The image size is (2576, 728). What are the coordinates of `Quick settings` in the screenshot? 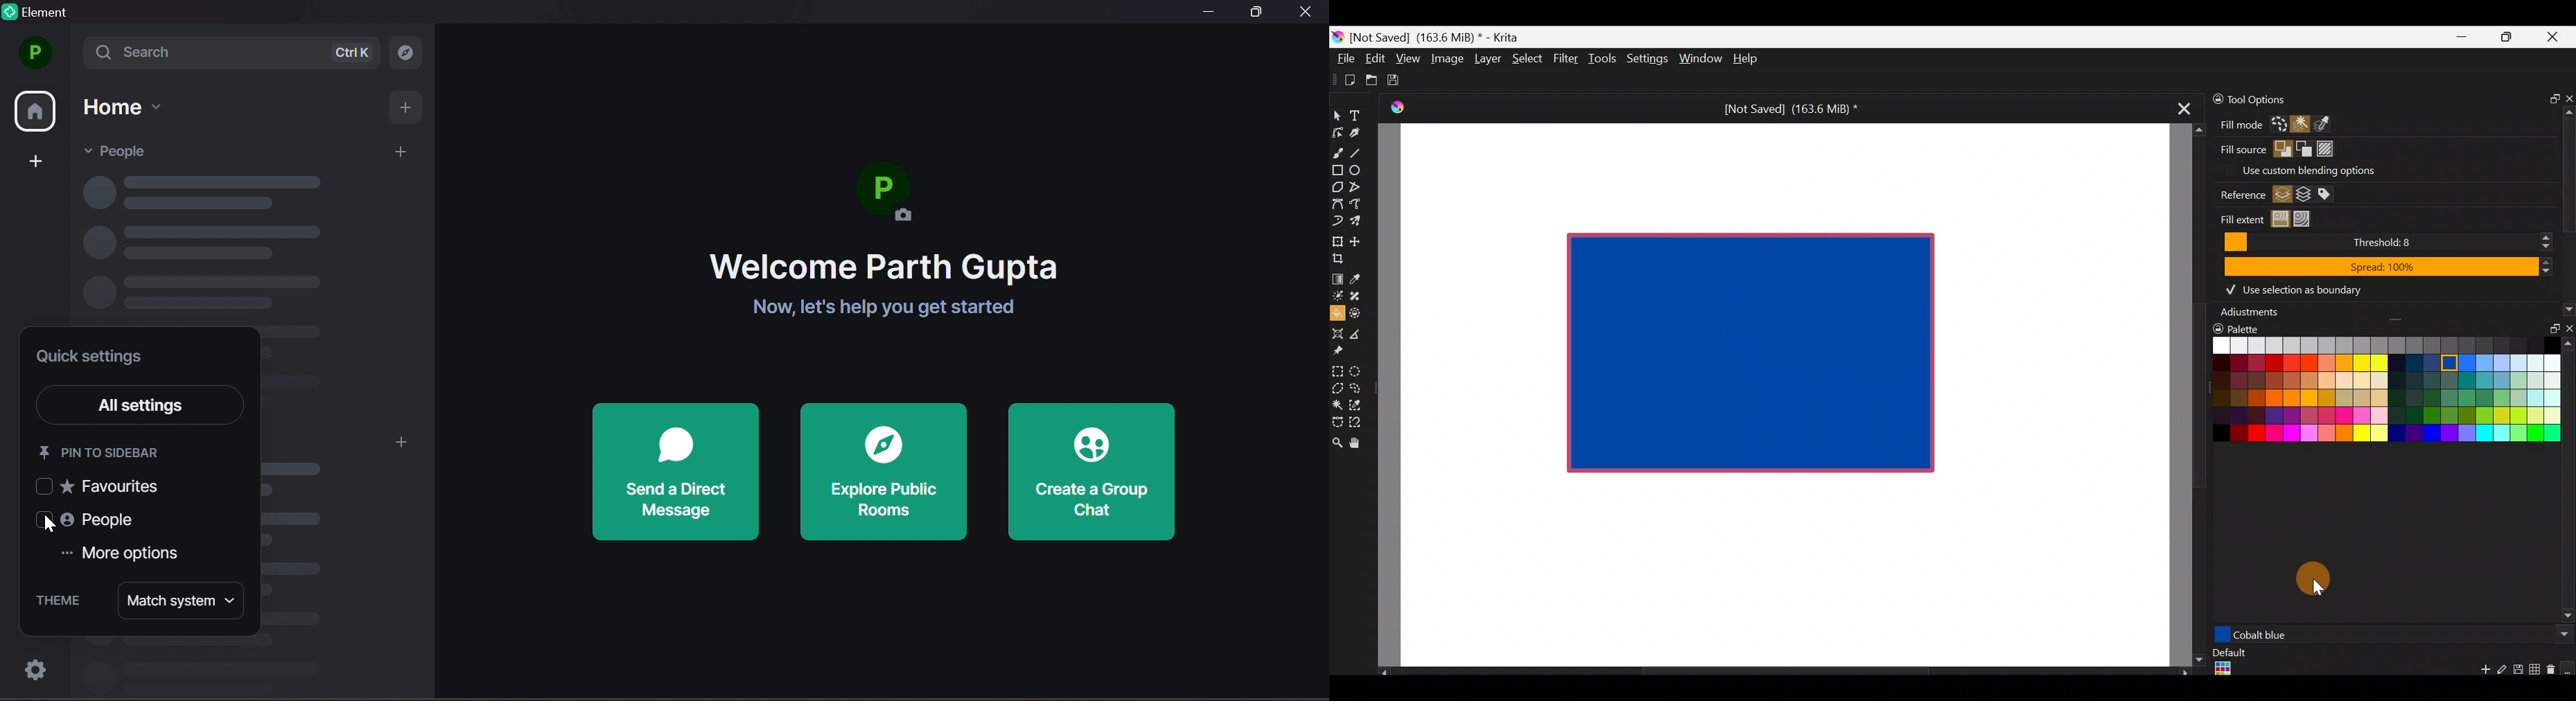 It's located at (93, 358).